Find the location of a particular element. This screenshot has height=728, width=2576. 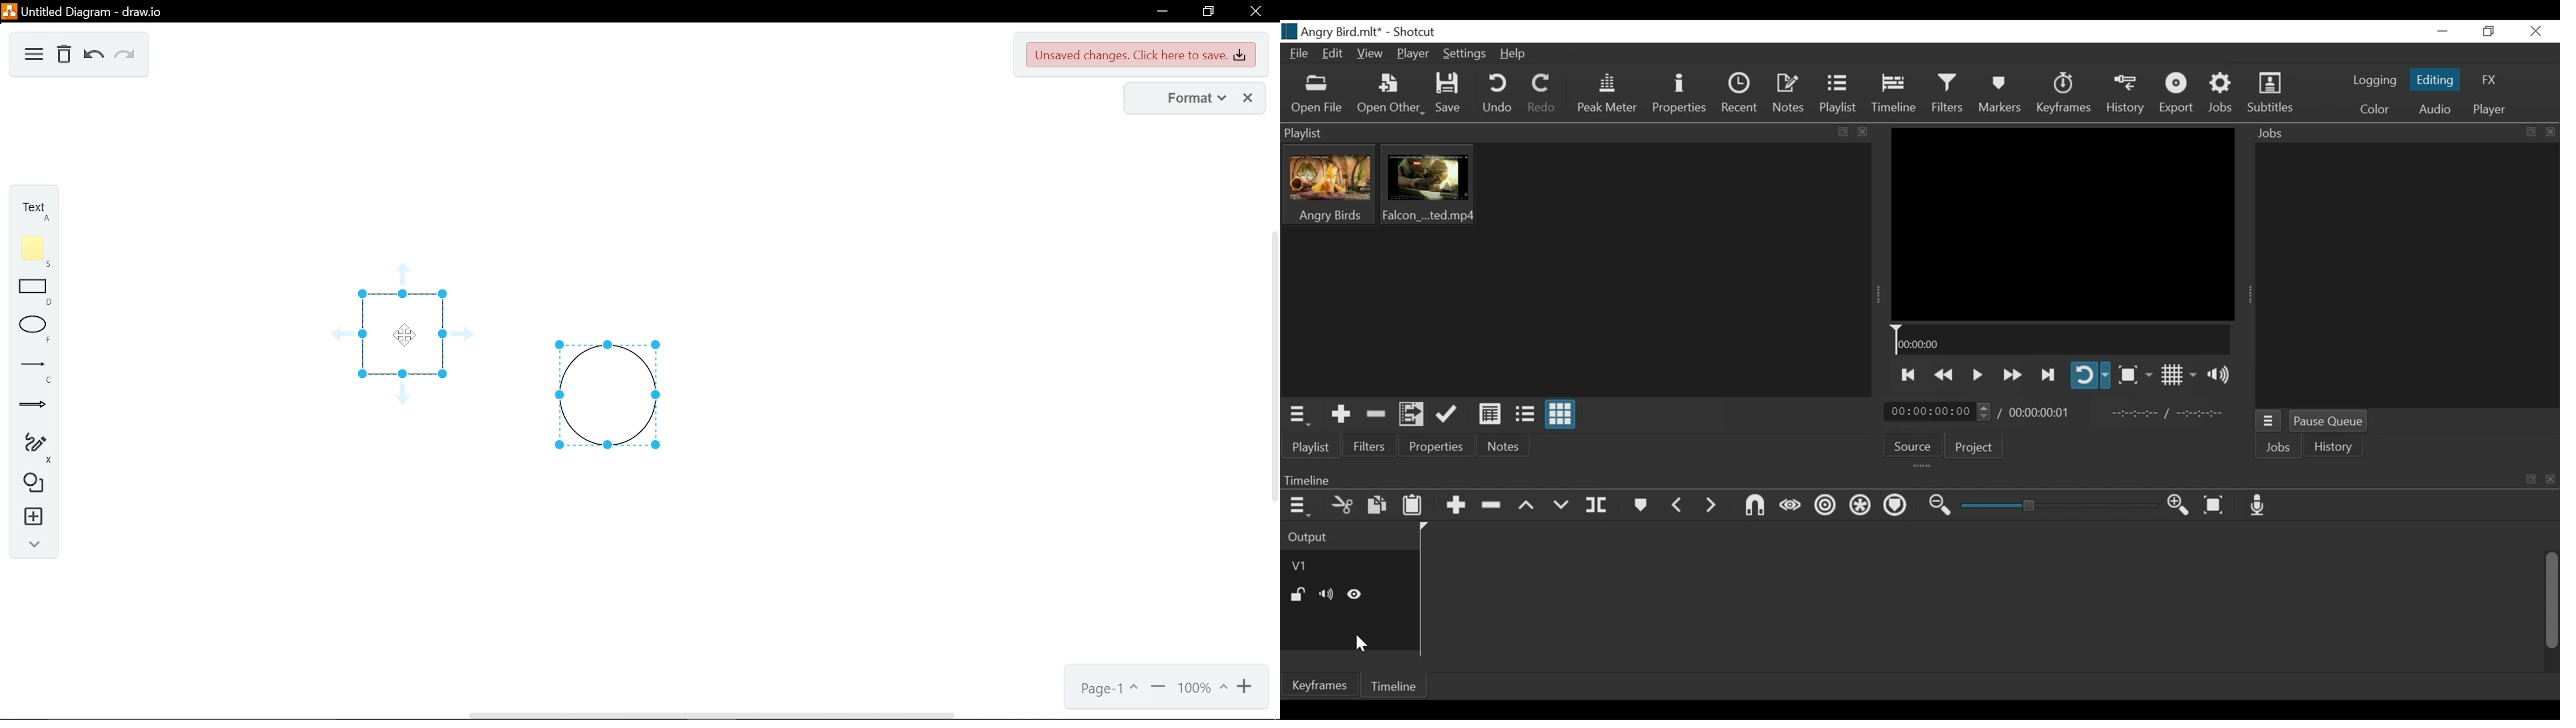

Toggle display grid on player is located at coordinates (2179, 375).